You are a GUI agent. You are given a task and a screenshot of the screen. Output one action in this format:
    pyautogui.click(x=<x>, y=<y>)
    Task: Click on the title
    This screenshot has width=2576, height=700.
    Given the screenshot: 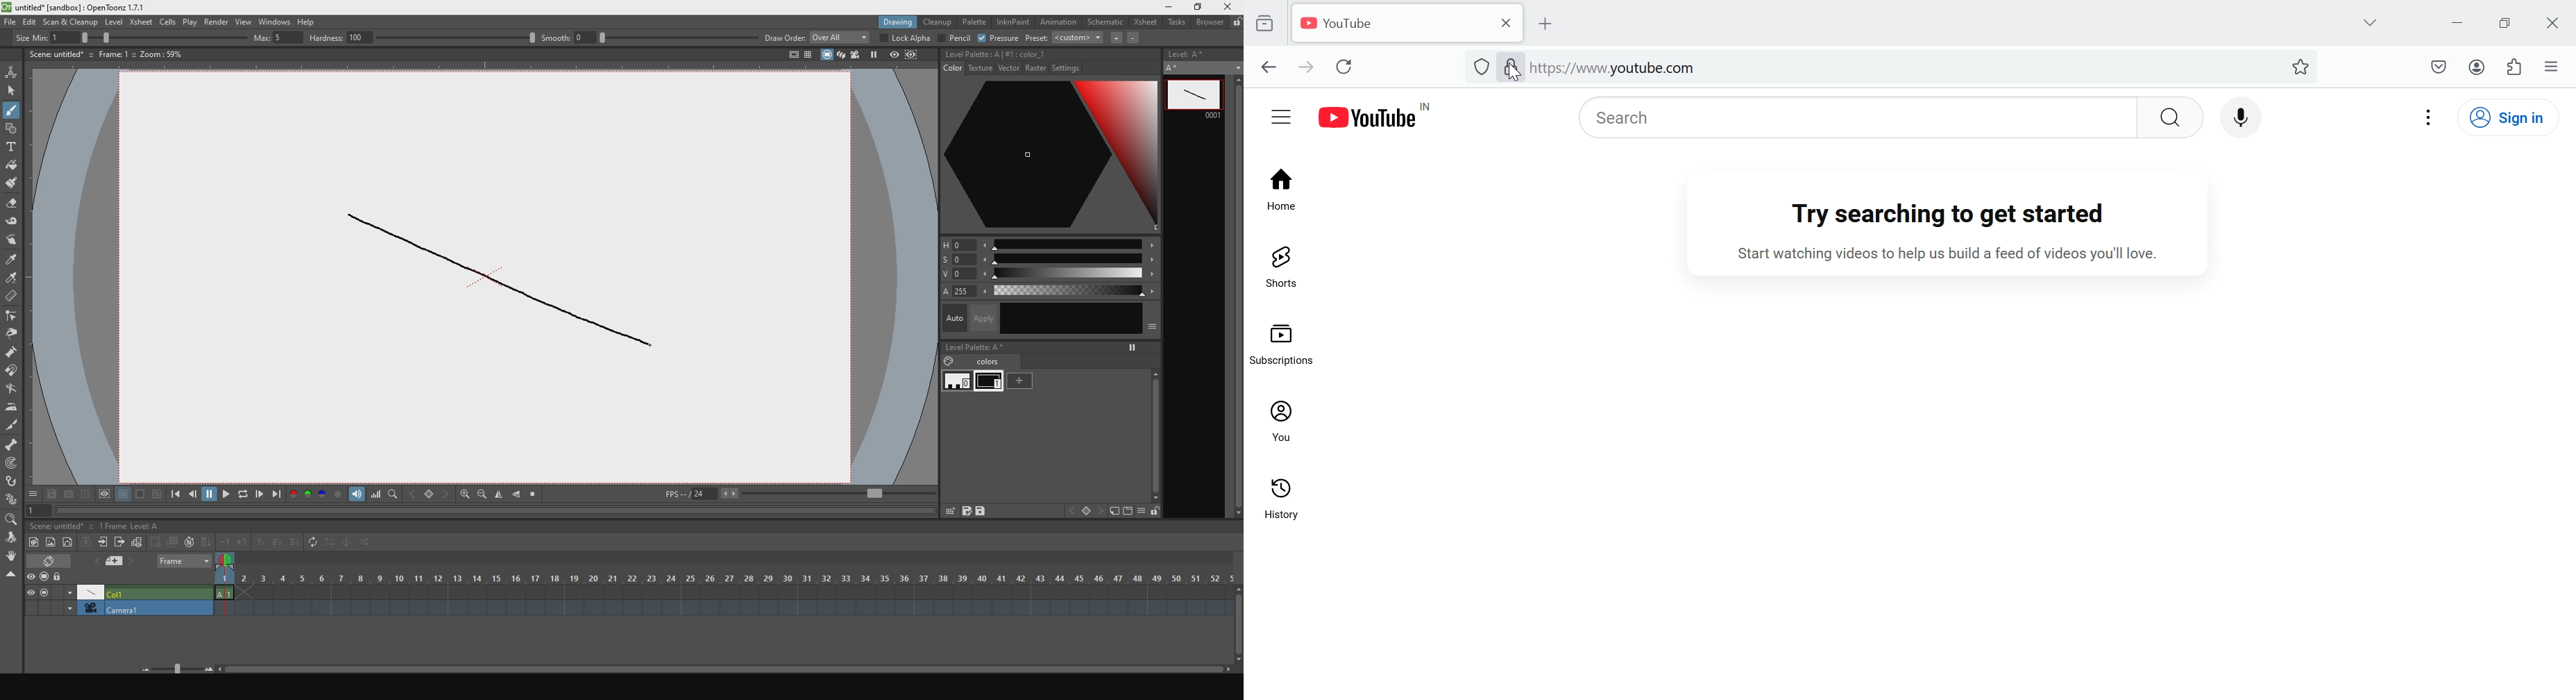 What is the action you would take?
    pyautogui.click(x=85, y=7)
    